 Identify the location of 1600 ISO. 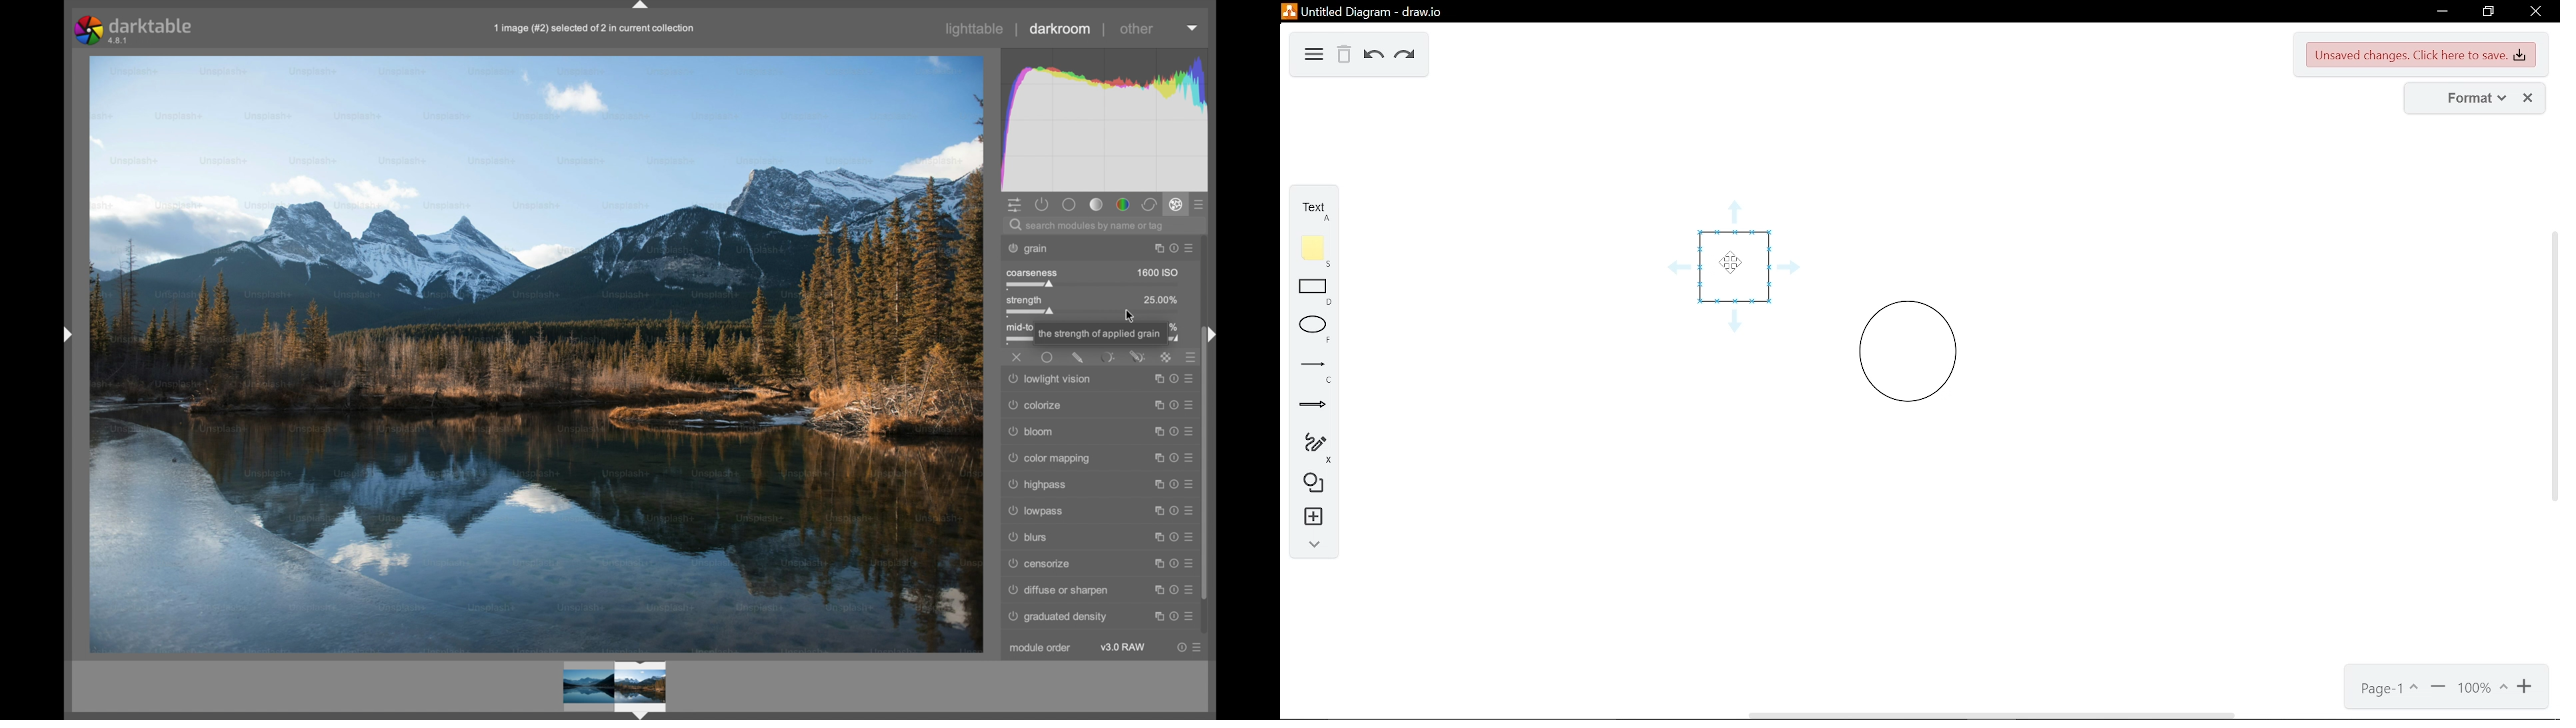
(1159, 272).